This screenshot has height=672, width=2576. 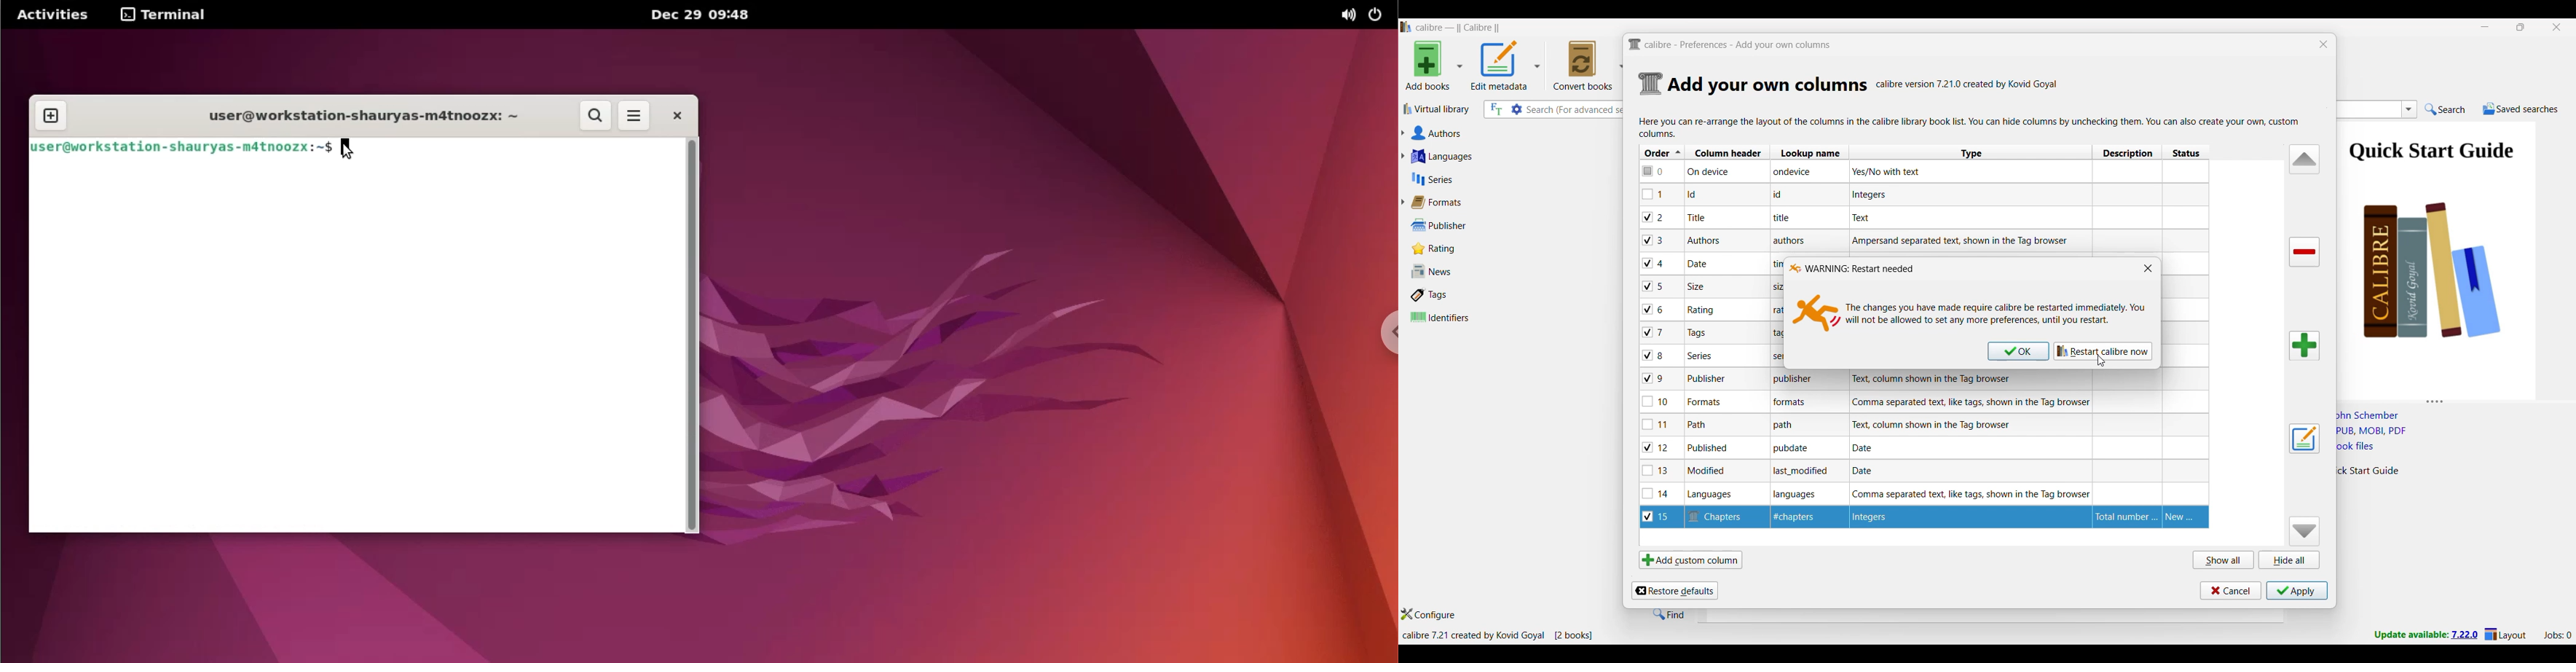 What do you see at coordinates (2019, 351) in the screenshot?
I see `Restart later` at bounding box center [2019, 351].